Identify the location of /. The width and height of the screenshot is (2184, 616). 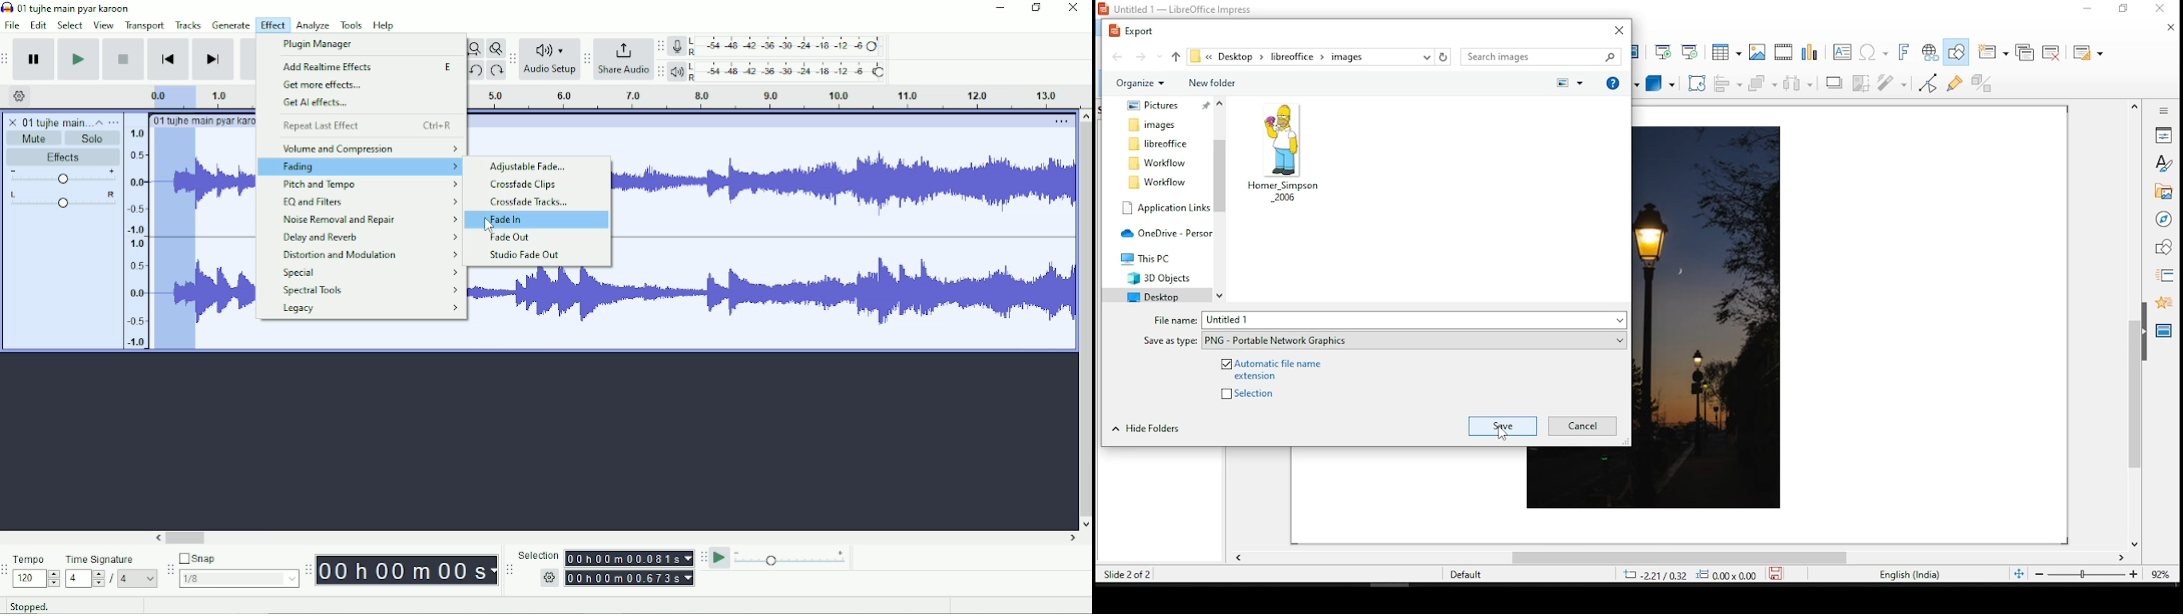
(113, 579).